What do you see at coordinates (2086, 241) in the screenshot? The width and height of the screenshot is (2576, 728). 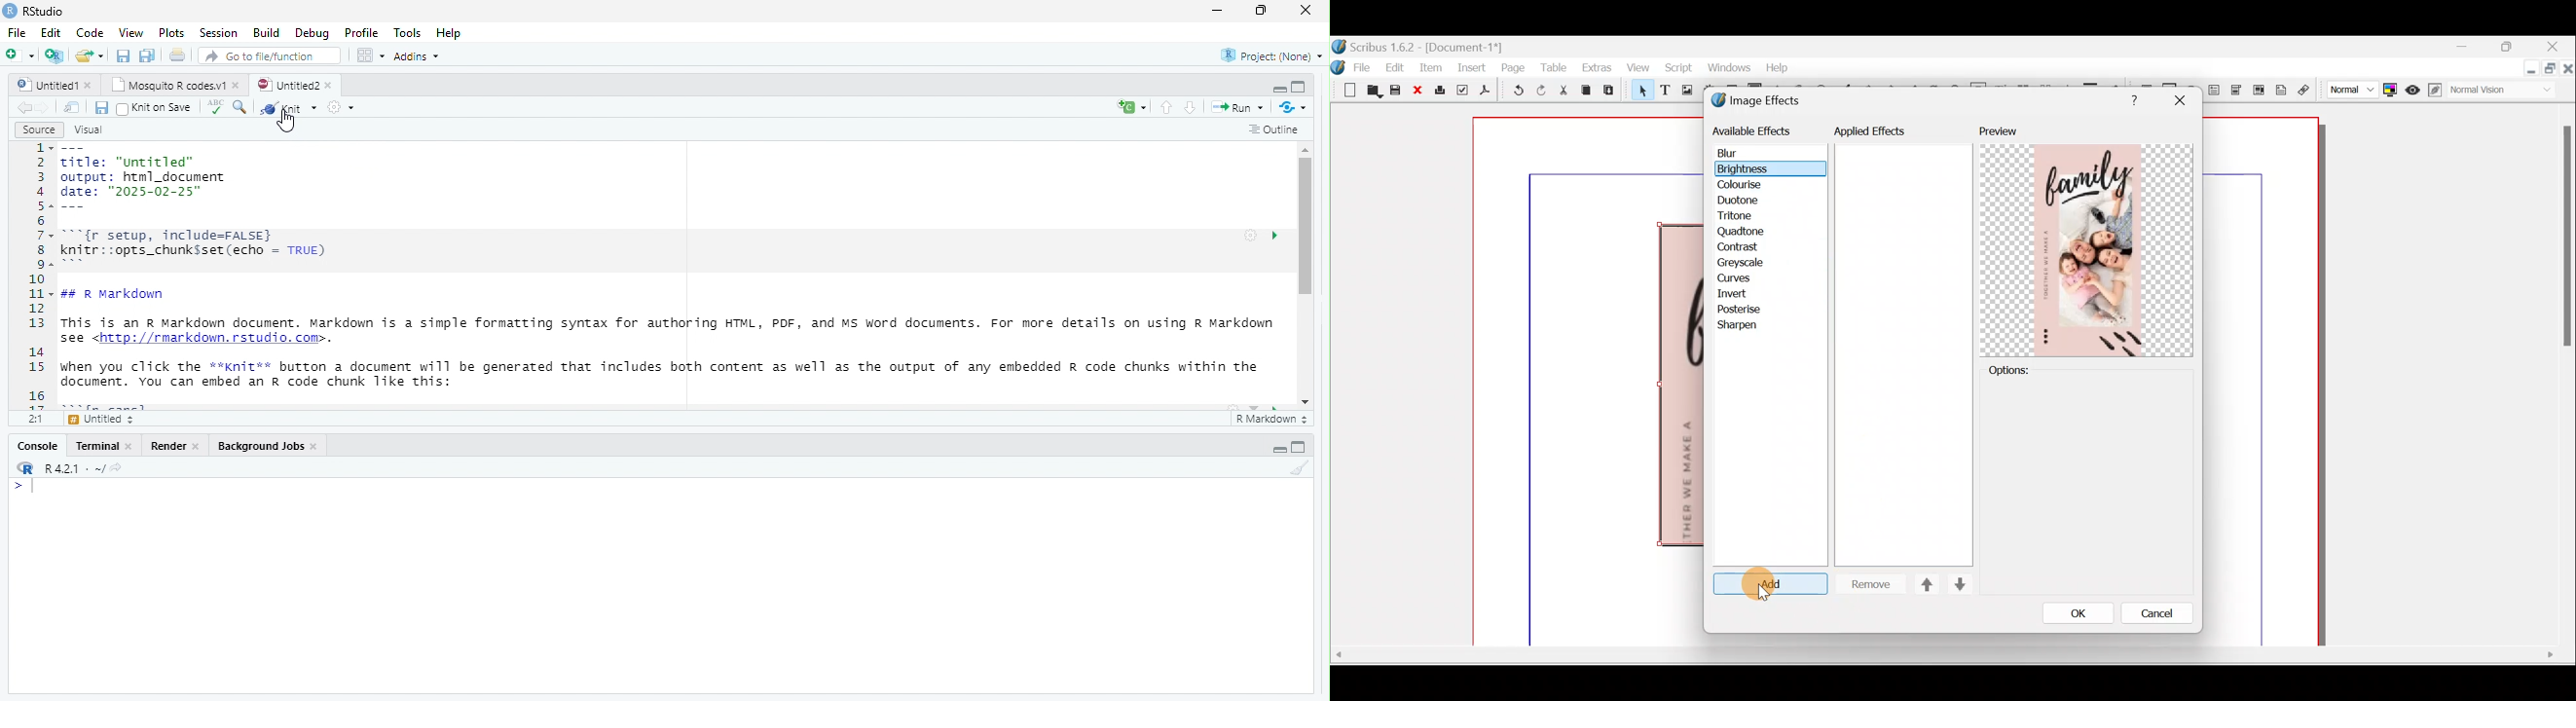 I see `Preview` at bounding box center [2086, 241].